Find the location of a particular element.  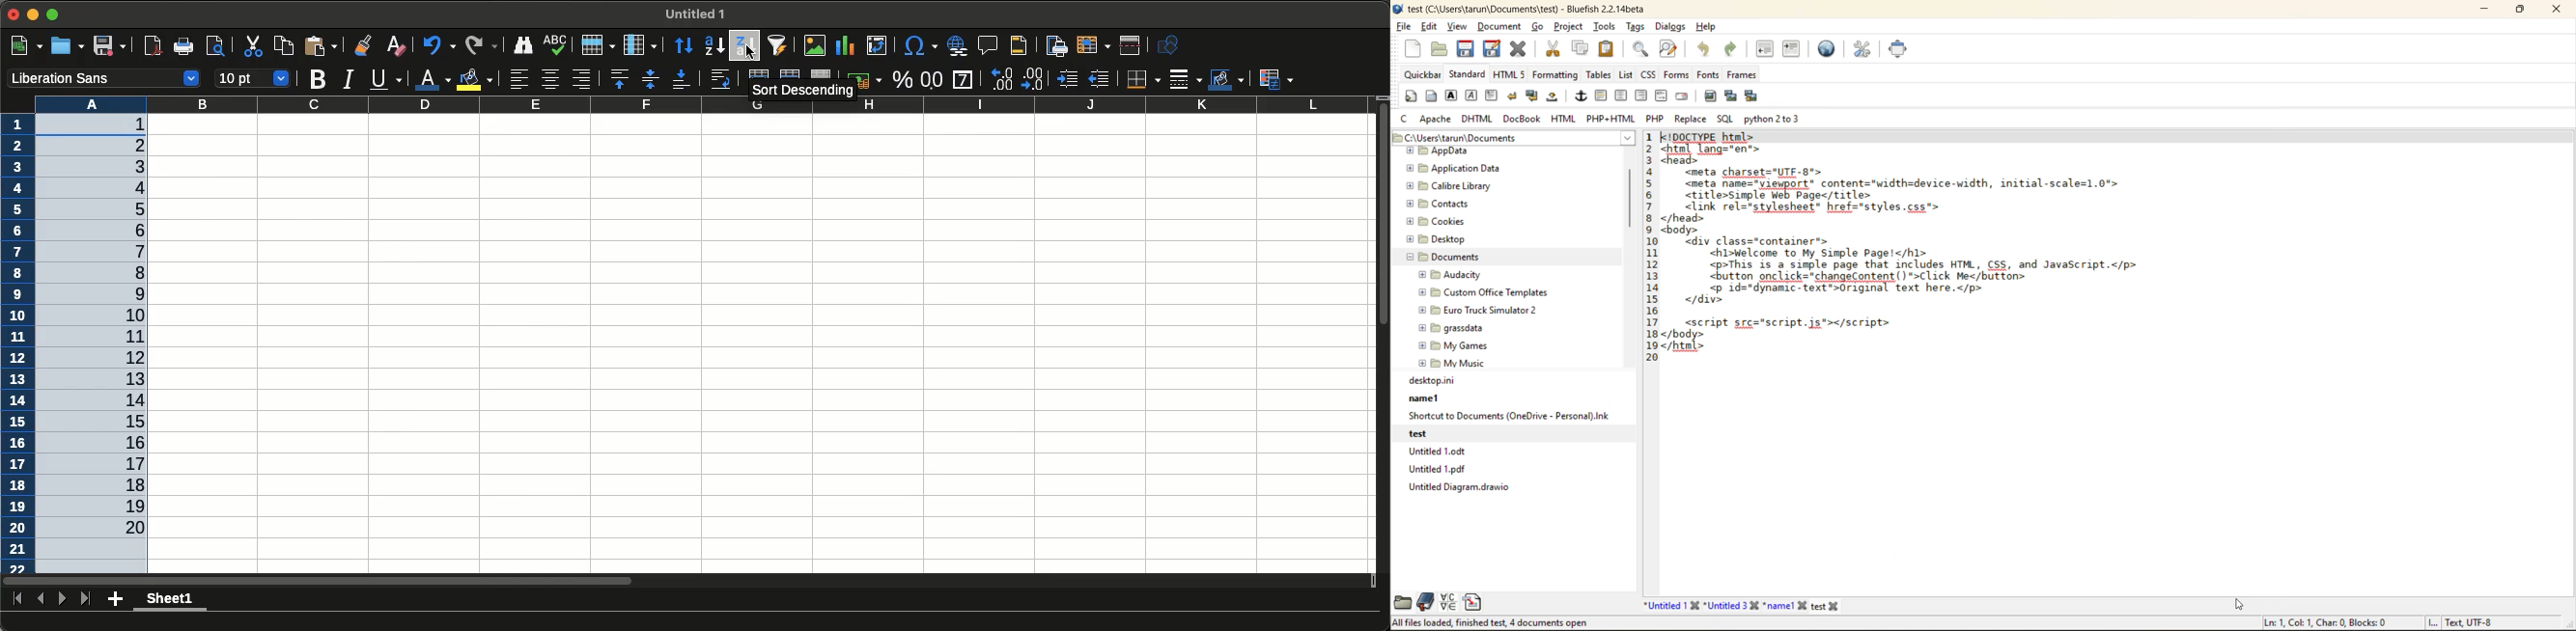

paste is located at coordinates (1605, 48).